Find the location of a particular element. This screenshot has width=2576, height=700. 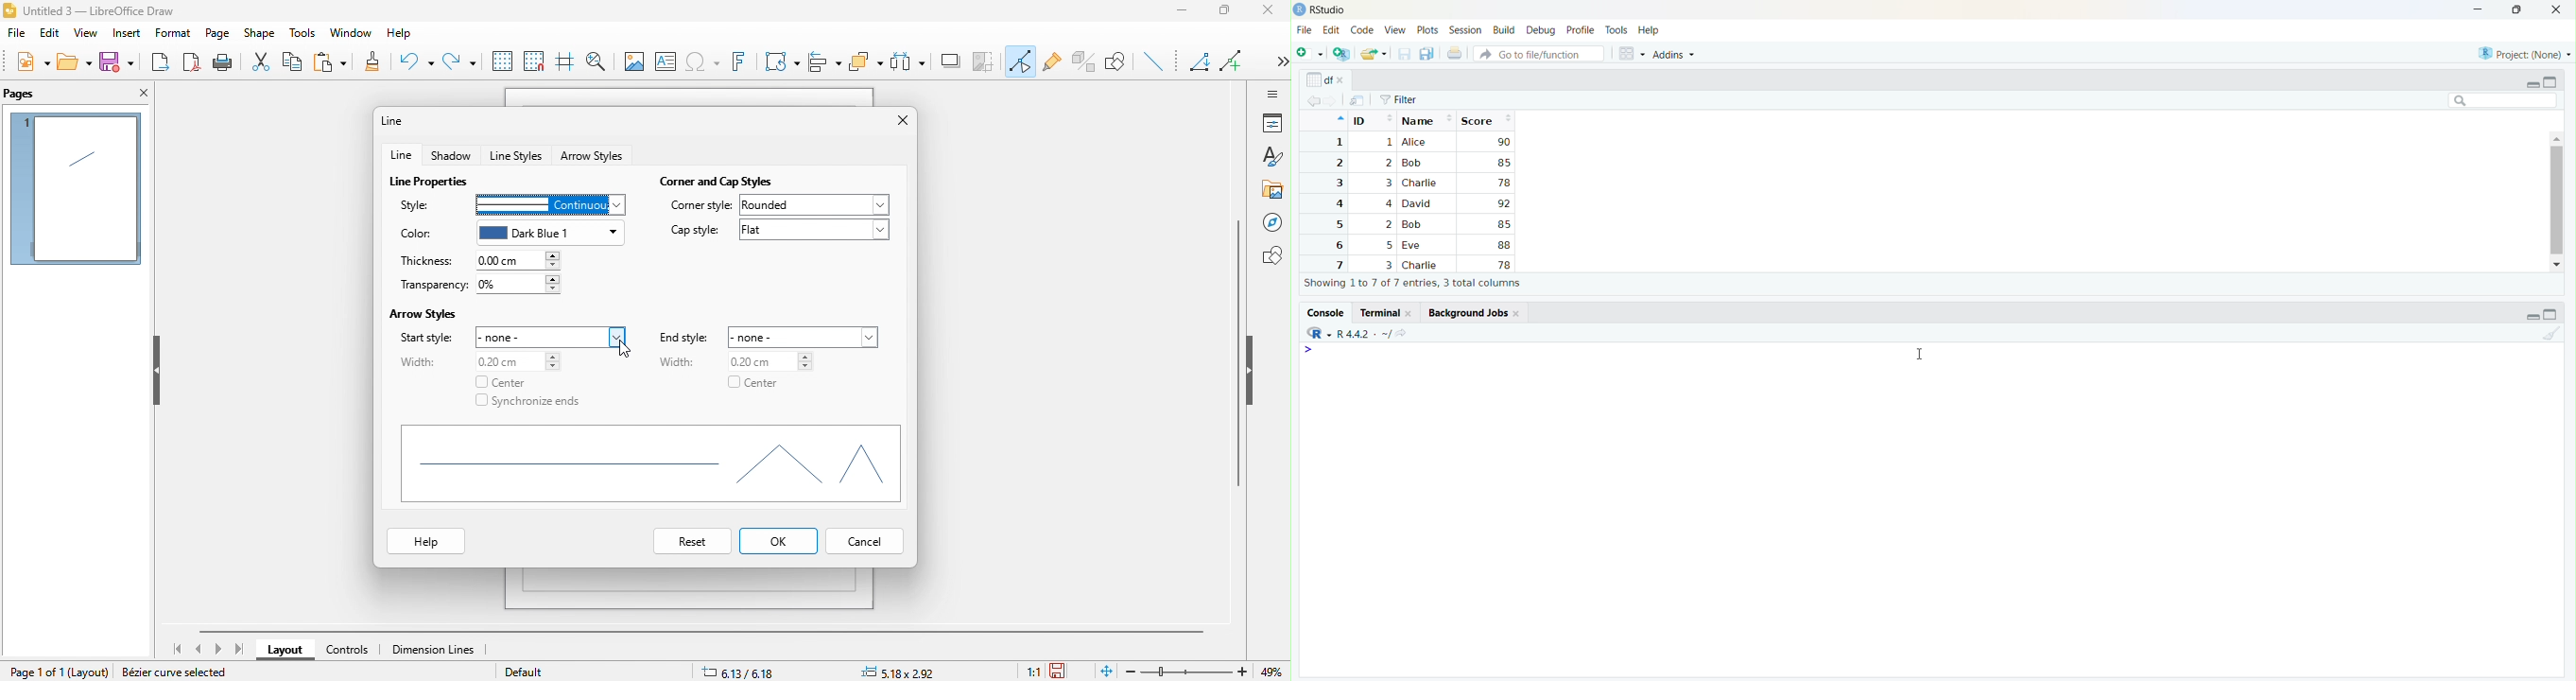

file is located at coordinates (1358, 101).